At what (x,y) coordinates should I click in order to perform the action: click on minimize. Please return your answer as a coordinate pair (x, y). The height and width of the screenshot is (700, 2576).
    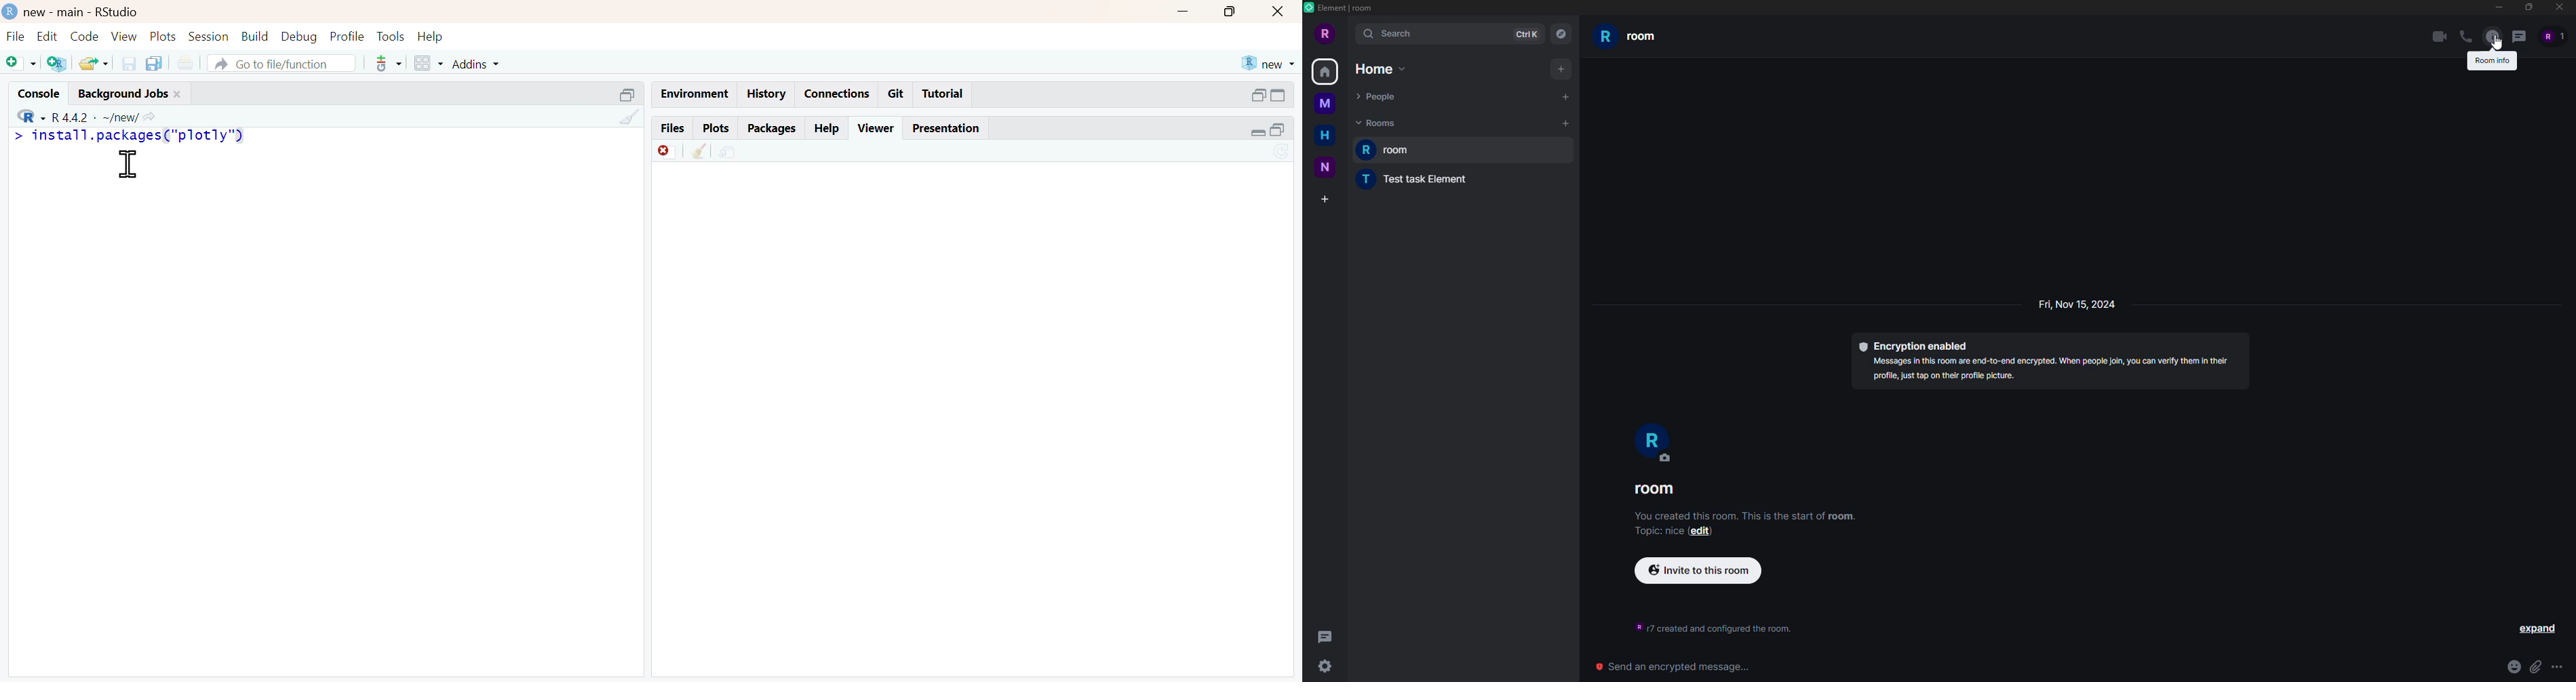
    Looking at the image, I should click on (1184, 9).